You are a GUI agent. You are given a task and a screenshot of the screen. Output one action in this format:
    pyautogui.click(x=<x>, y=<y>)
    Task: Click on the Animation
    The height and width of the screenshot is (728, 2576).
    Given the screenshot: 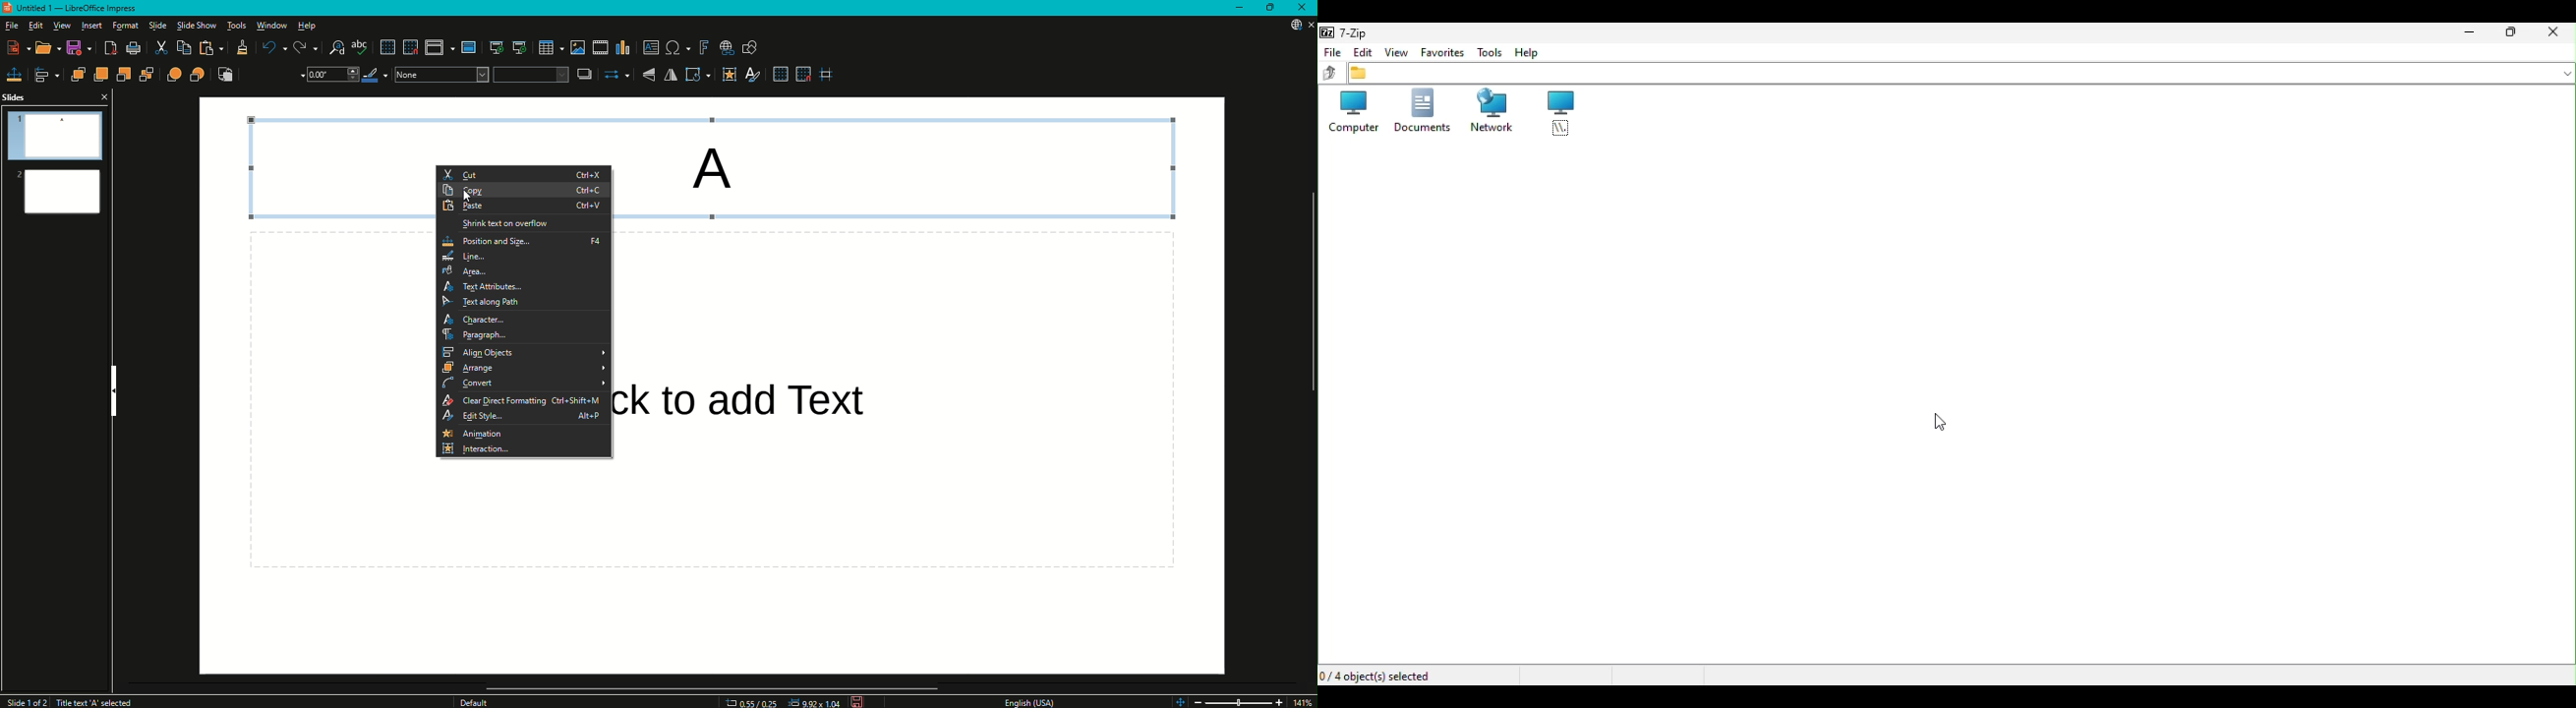 What is the action you would take?
    pyautogui.click(x=526, y=433)
    